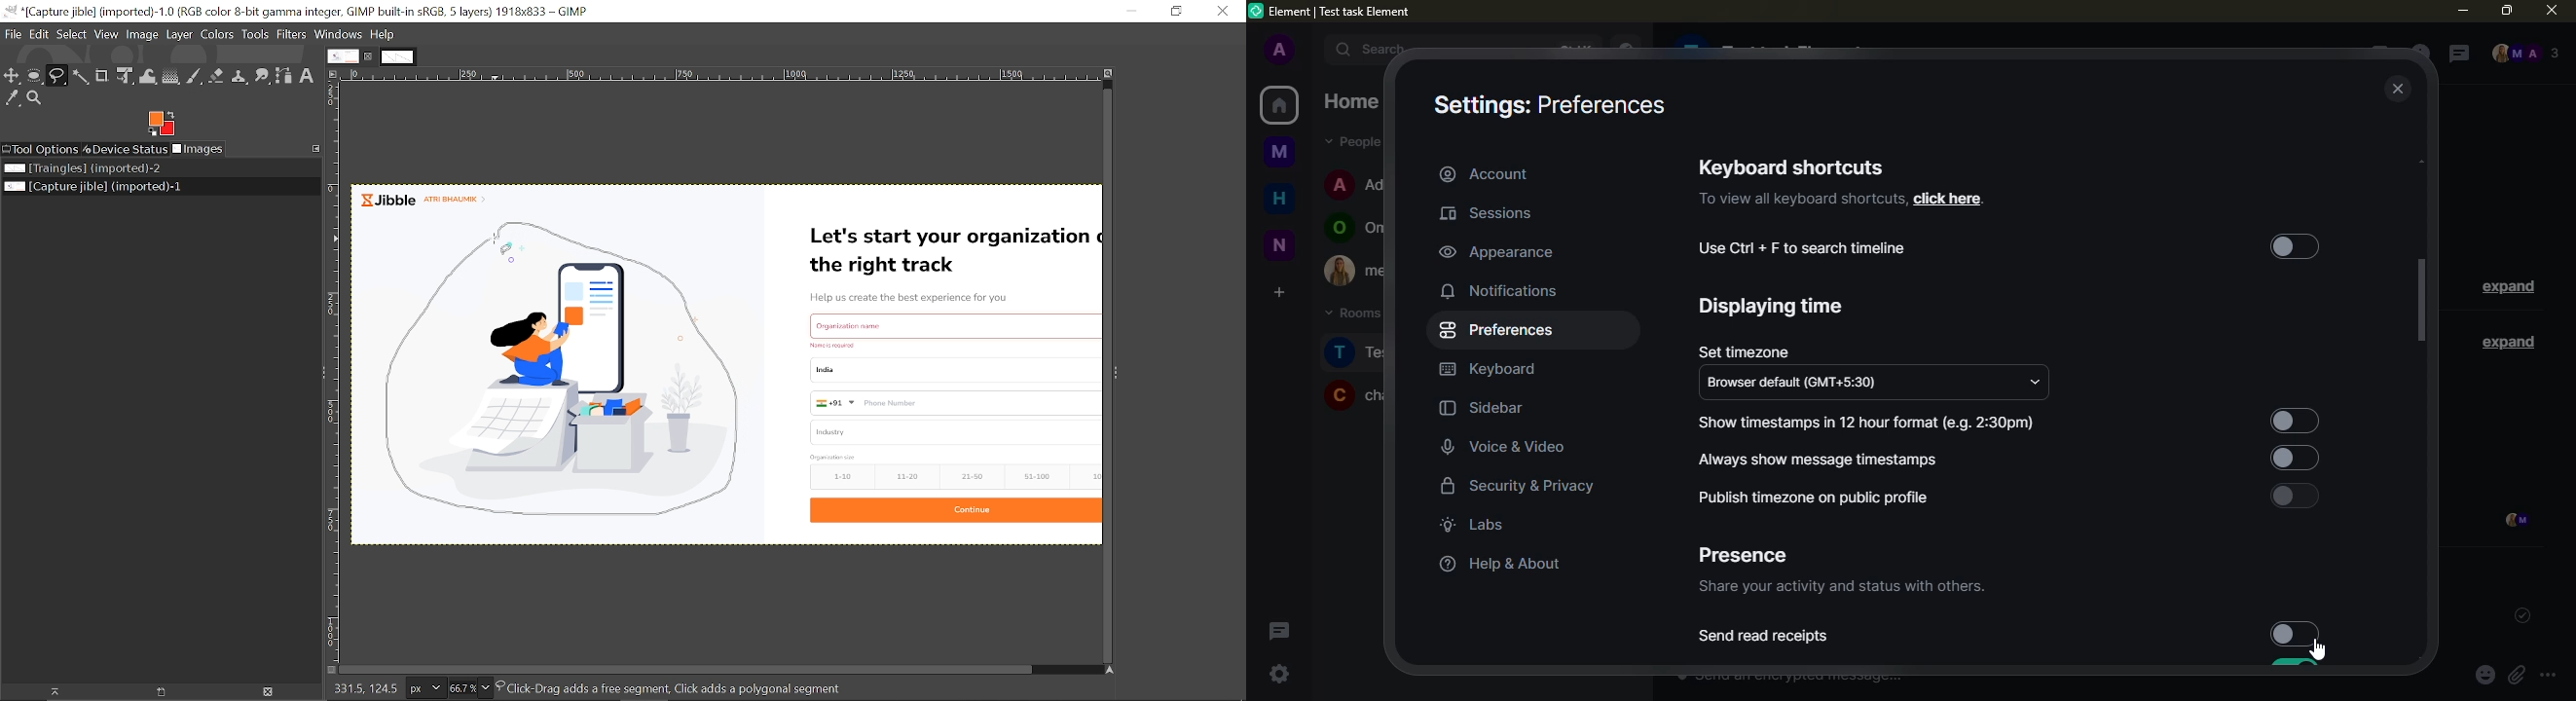 This screenshot has height=728, width=2576. I want to click on Horizontal label, so click(722, 76).